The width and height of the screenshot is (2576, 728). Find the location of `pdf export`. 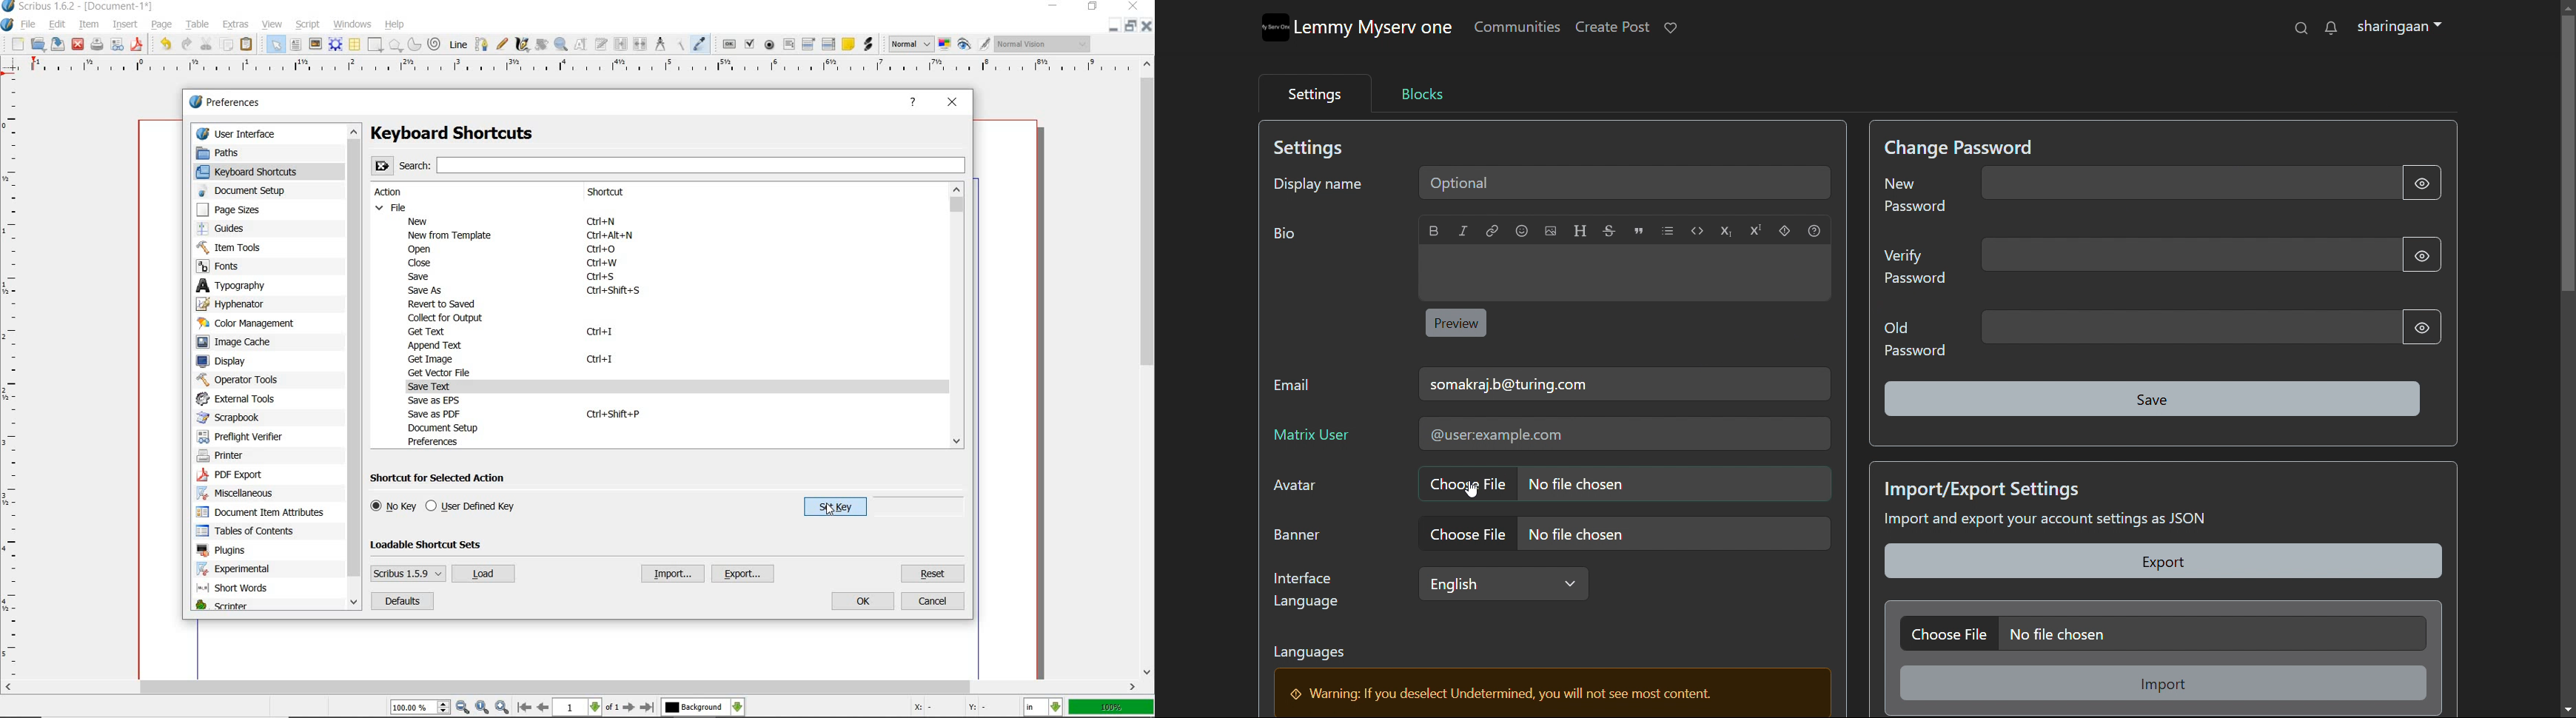

pdf export is located at coordinates (246, 476).